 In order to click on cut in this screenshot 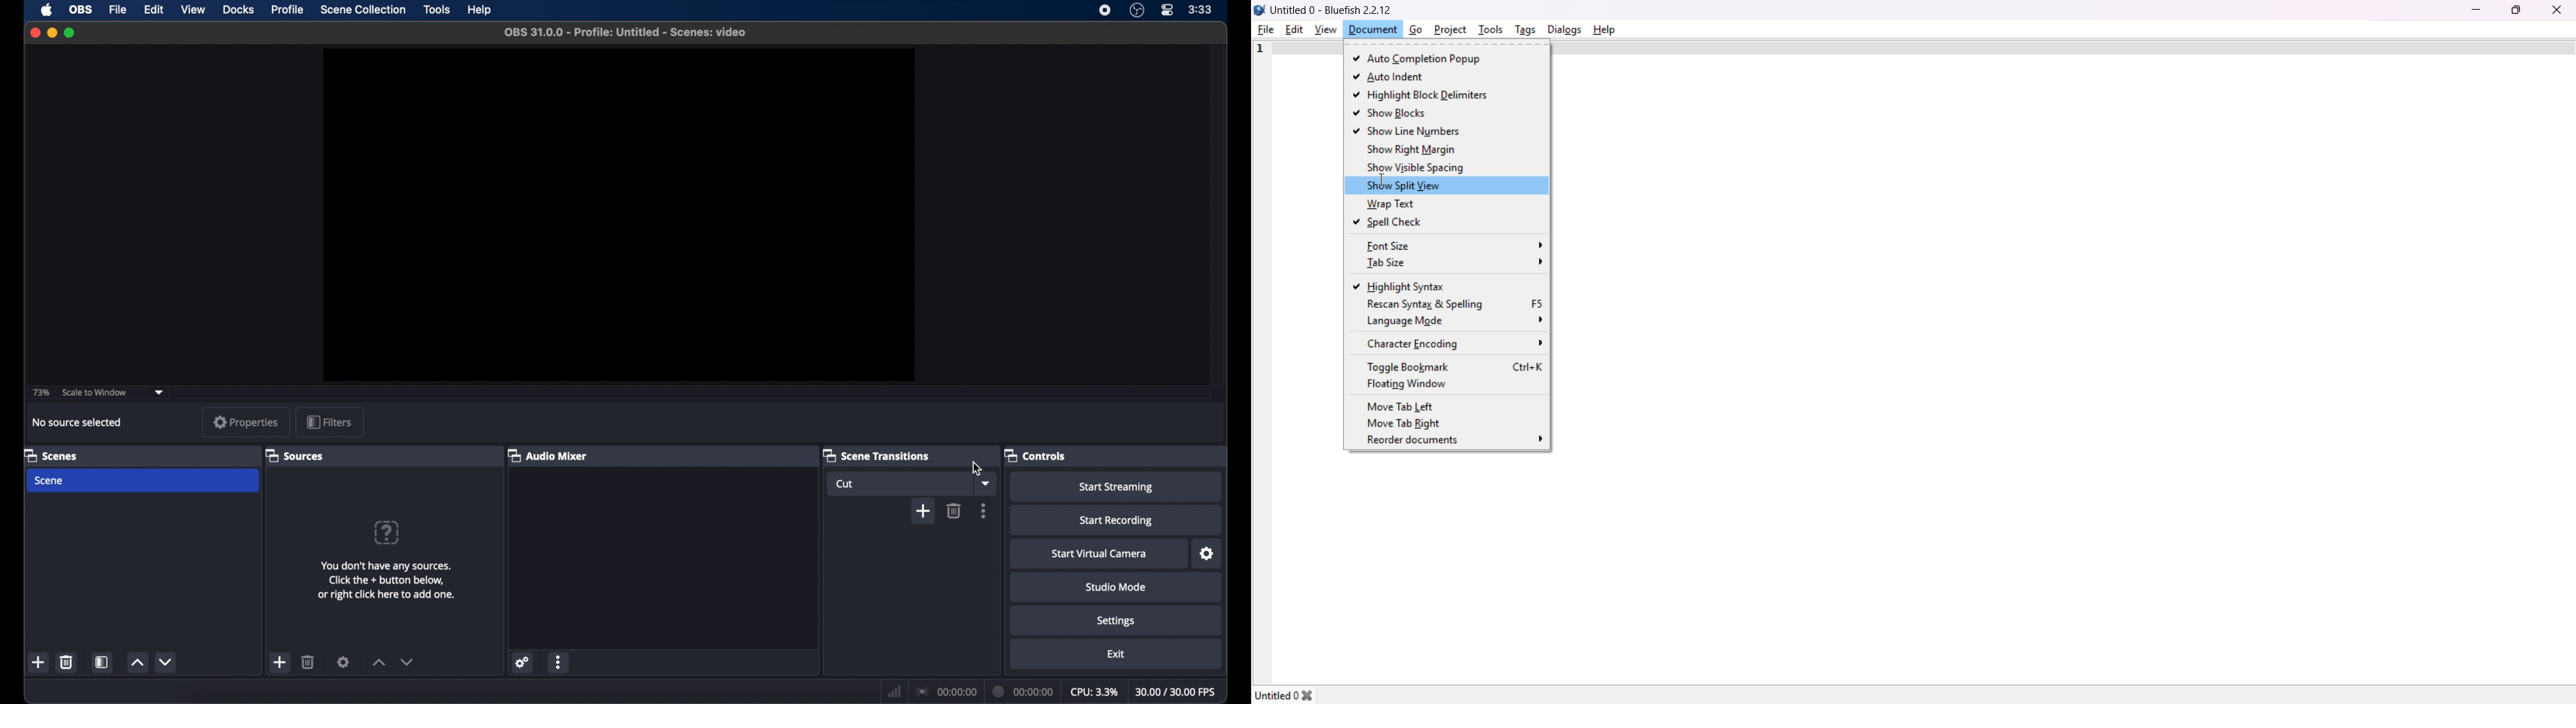, I will do `click(848, 485)`.